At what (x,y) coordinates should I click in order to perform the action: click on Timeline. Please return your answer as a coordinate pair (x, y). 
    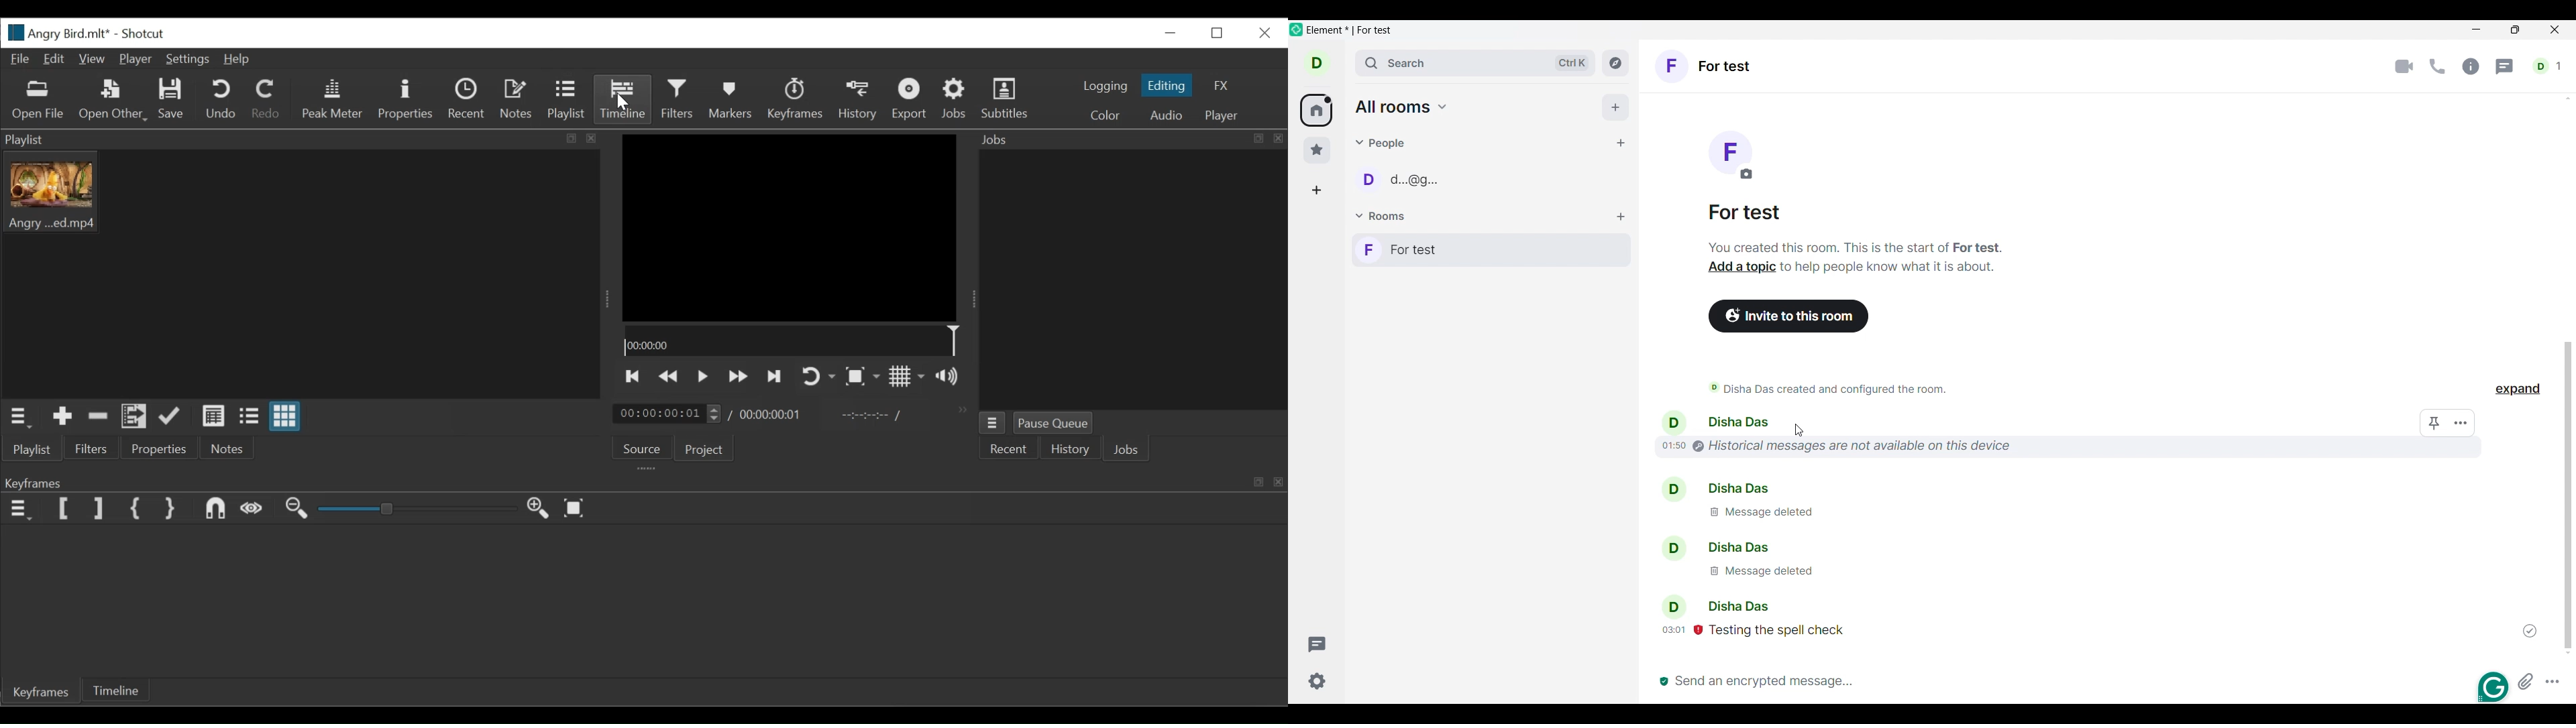
    Looking at the image, I should click on (625, 100).